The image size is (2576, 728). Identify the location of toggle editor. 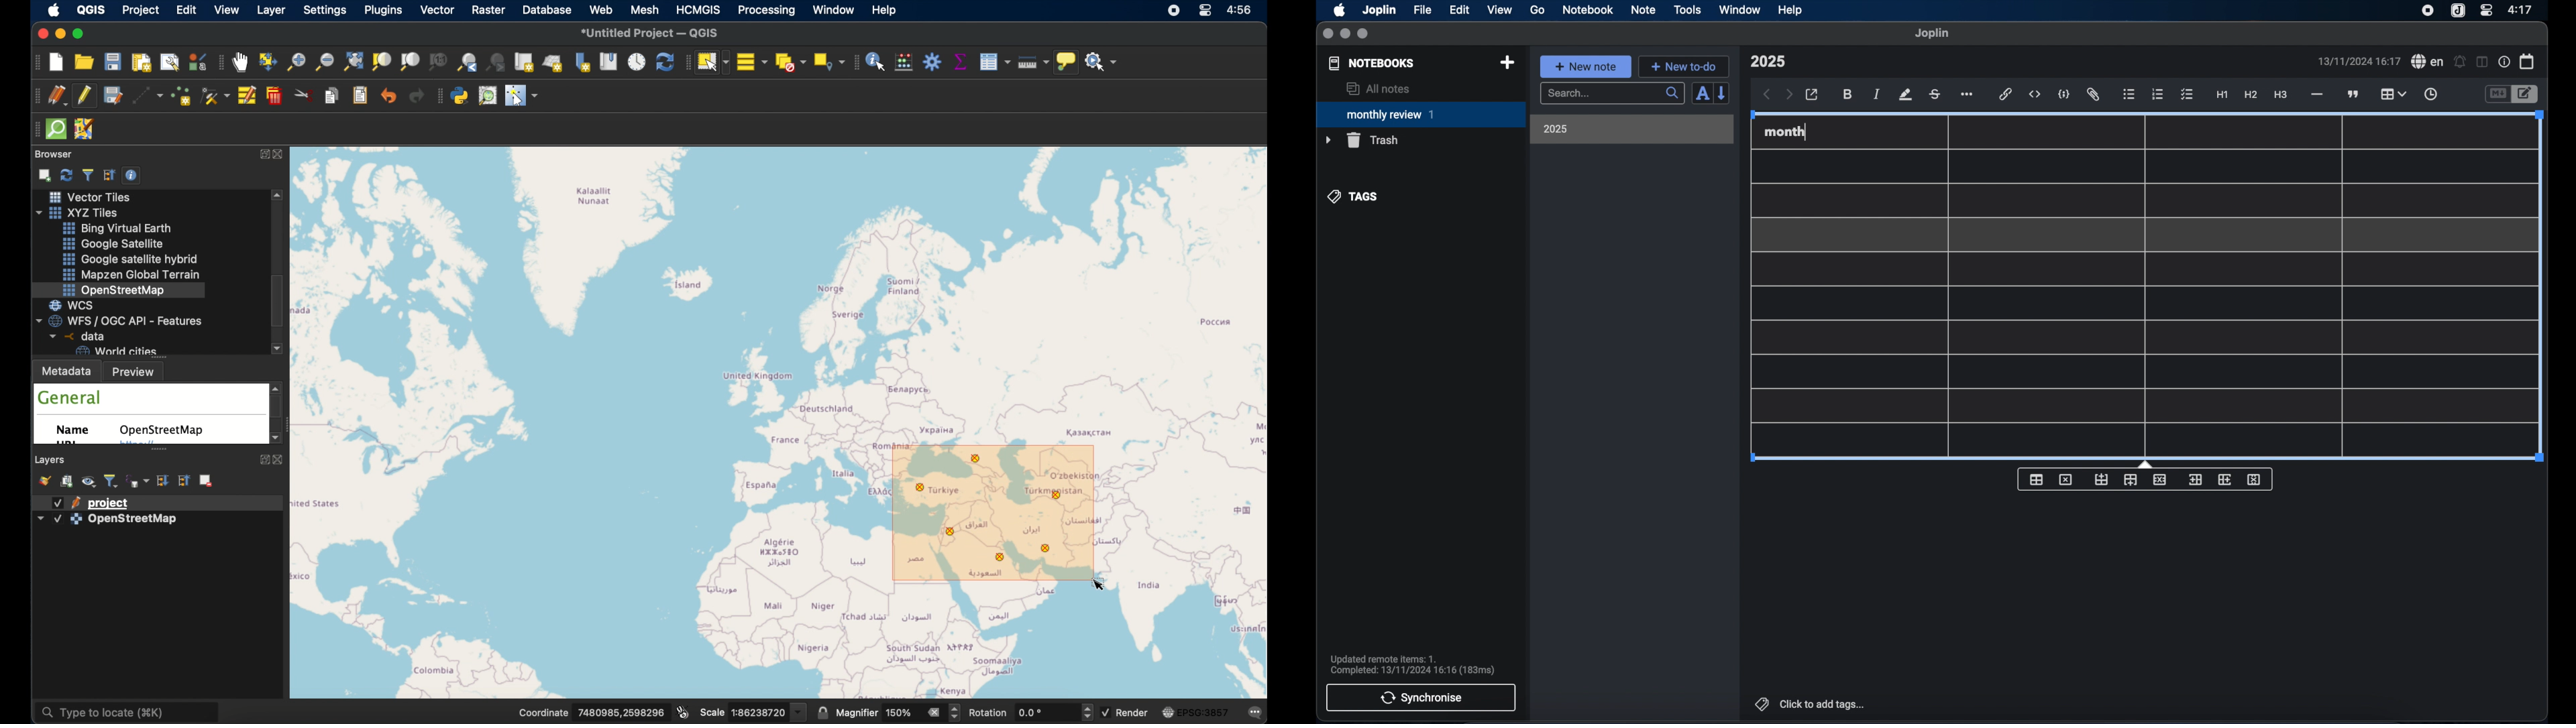
(2497, 95).